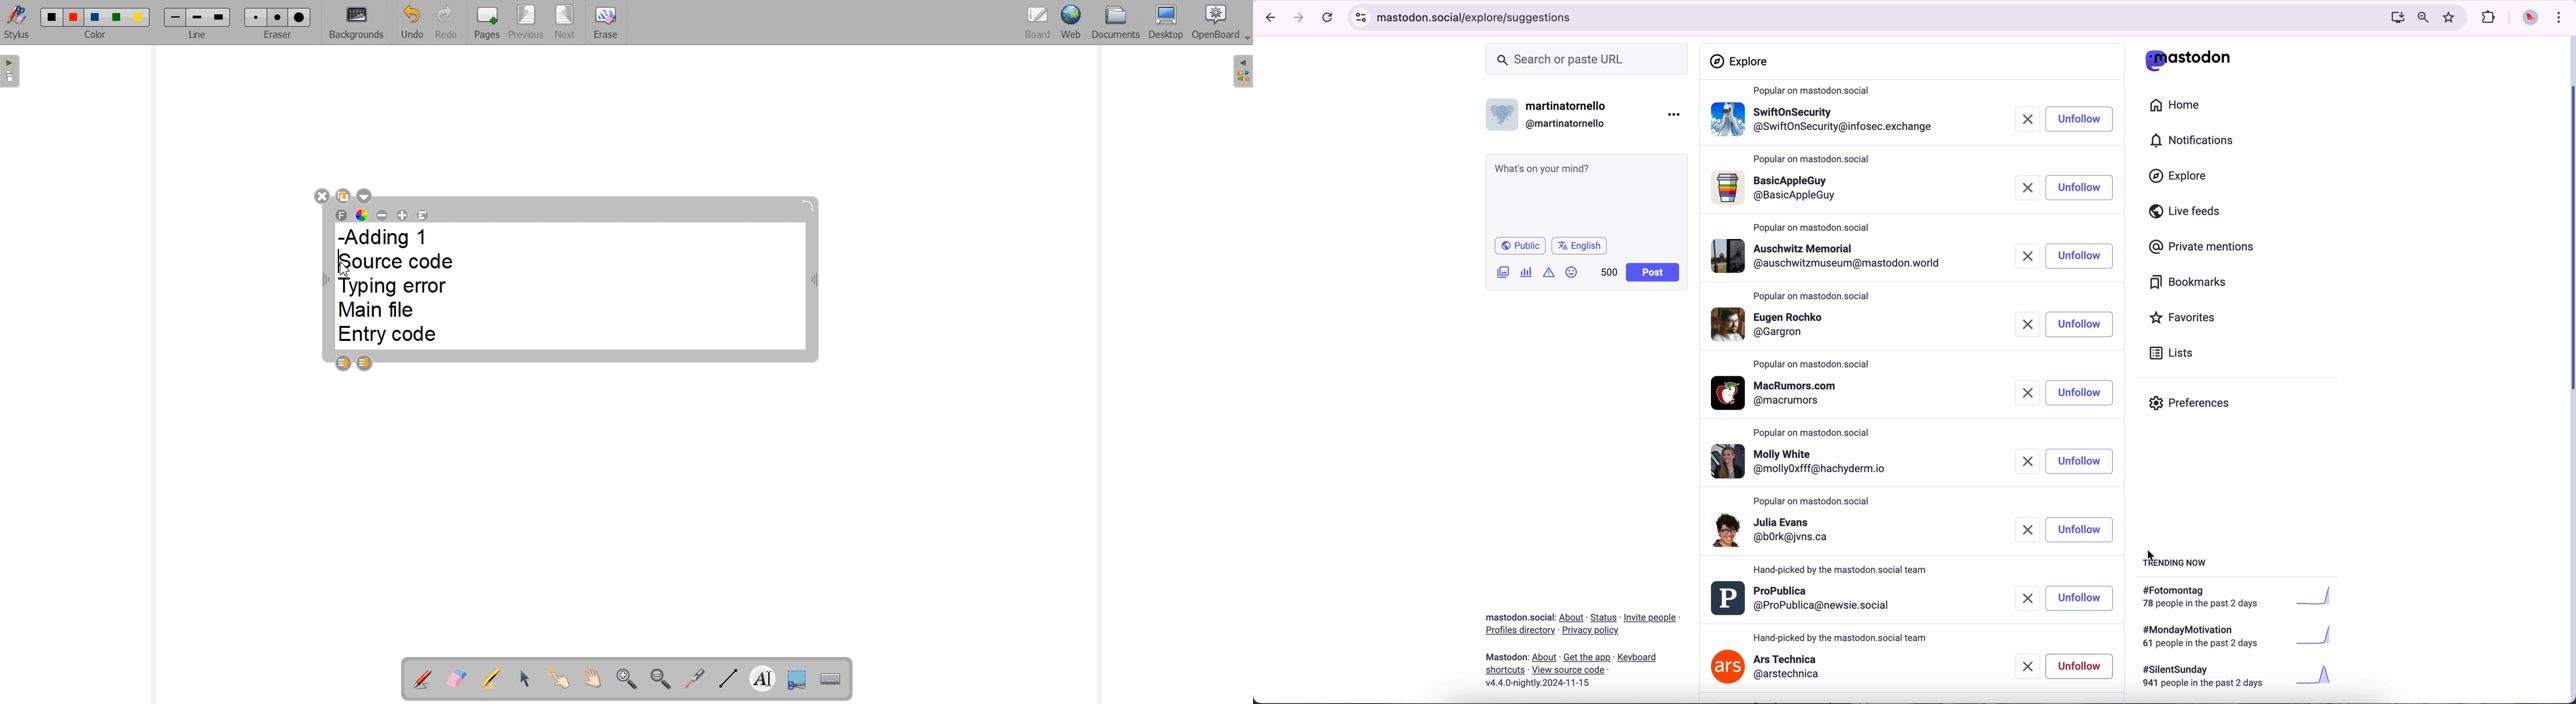 The image size is (2576, 728). I want to click on 500 characters, so click(1609, 272).